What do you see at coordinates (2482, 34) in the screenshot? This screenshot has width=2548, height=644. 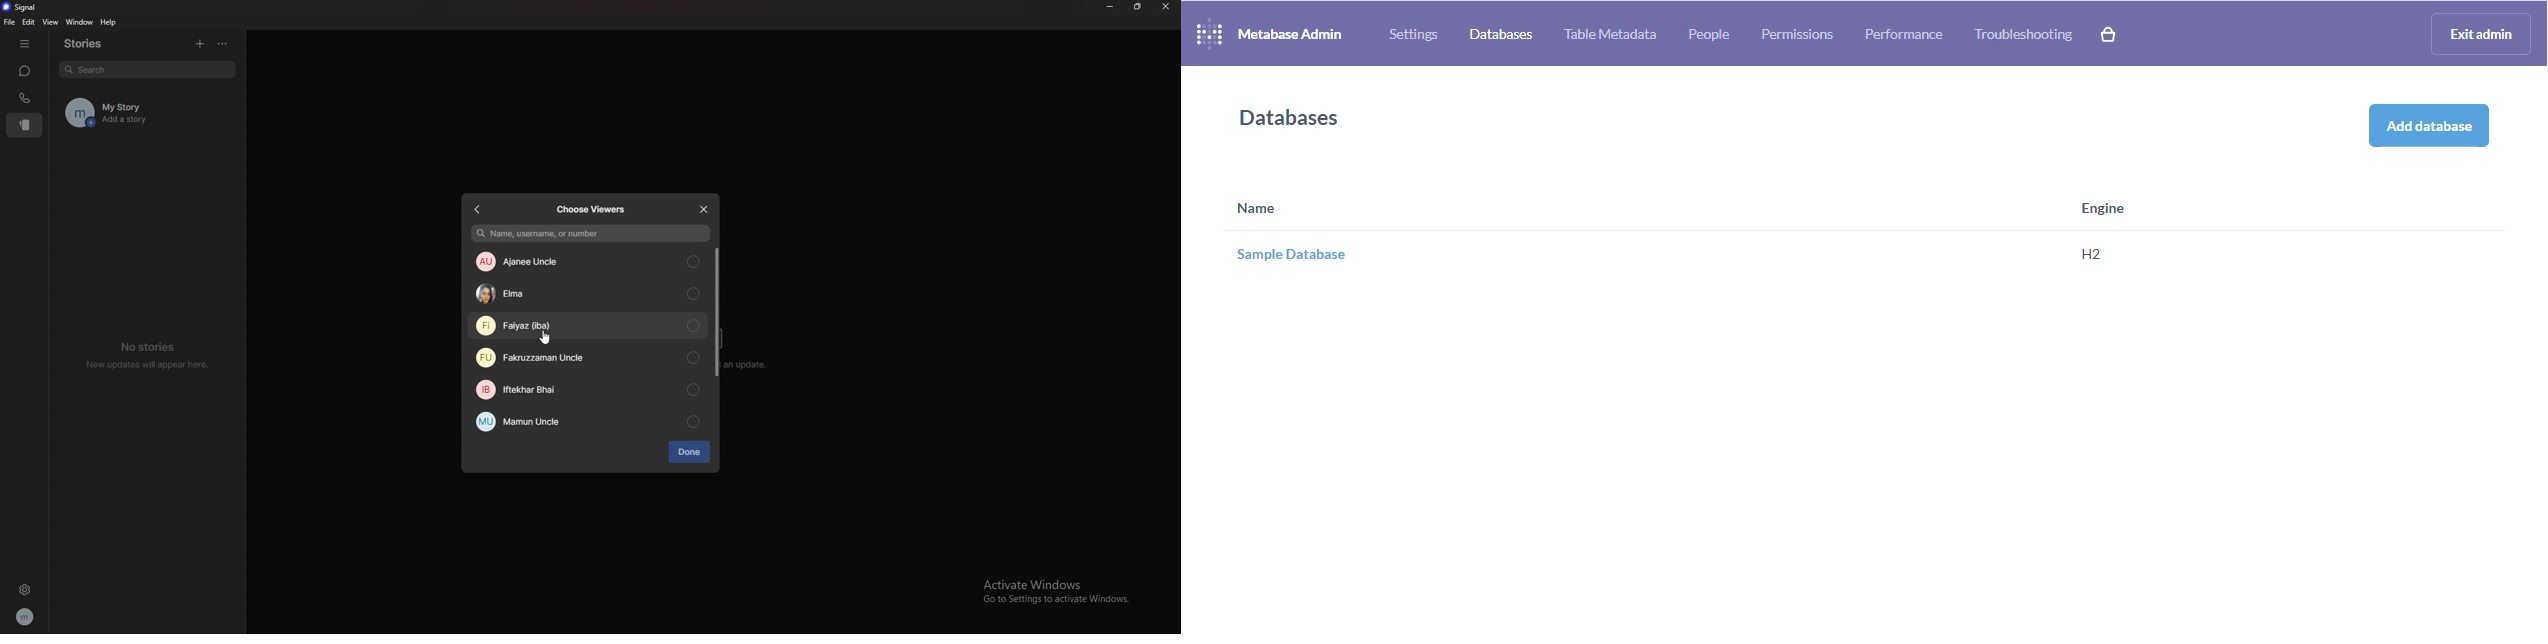 I see `exit admin` at bounding box center [2482, 34].